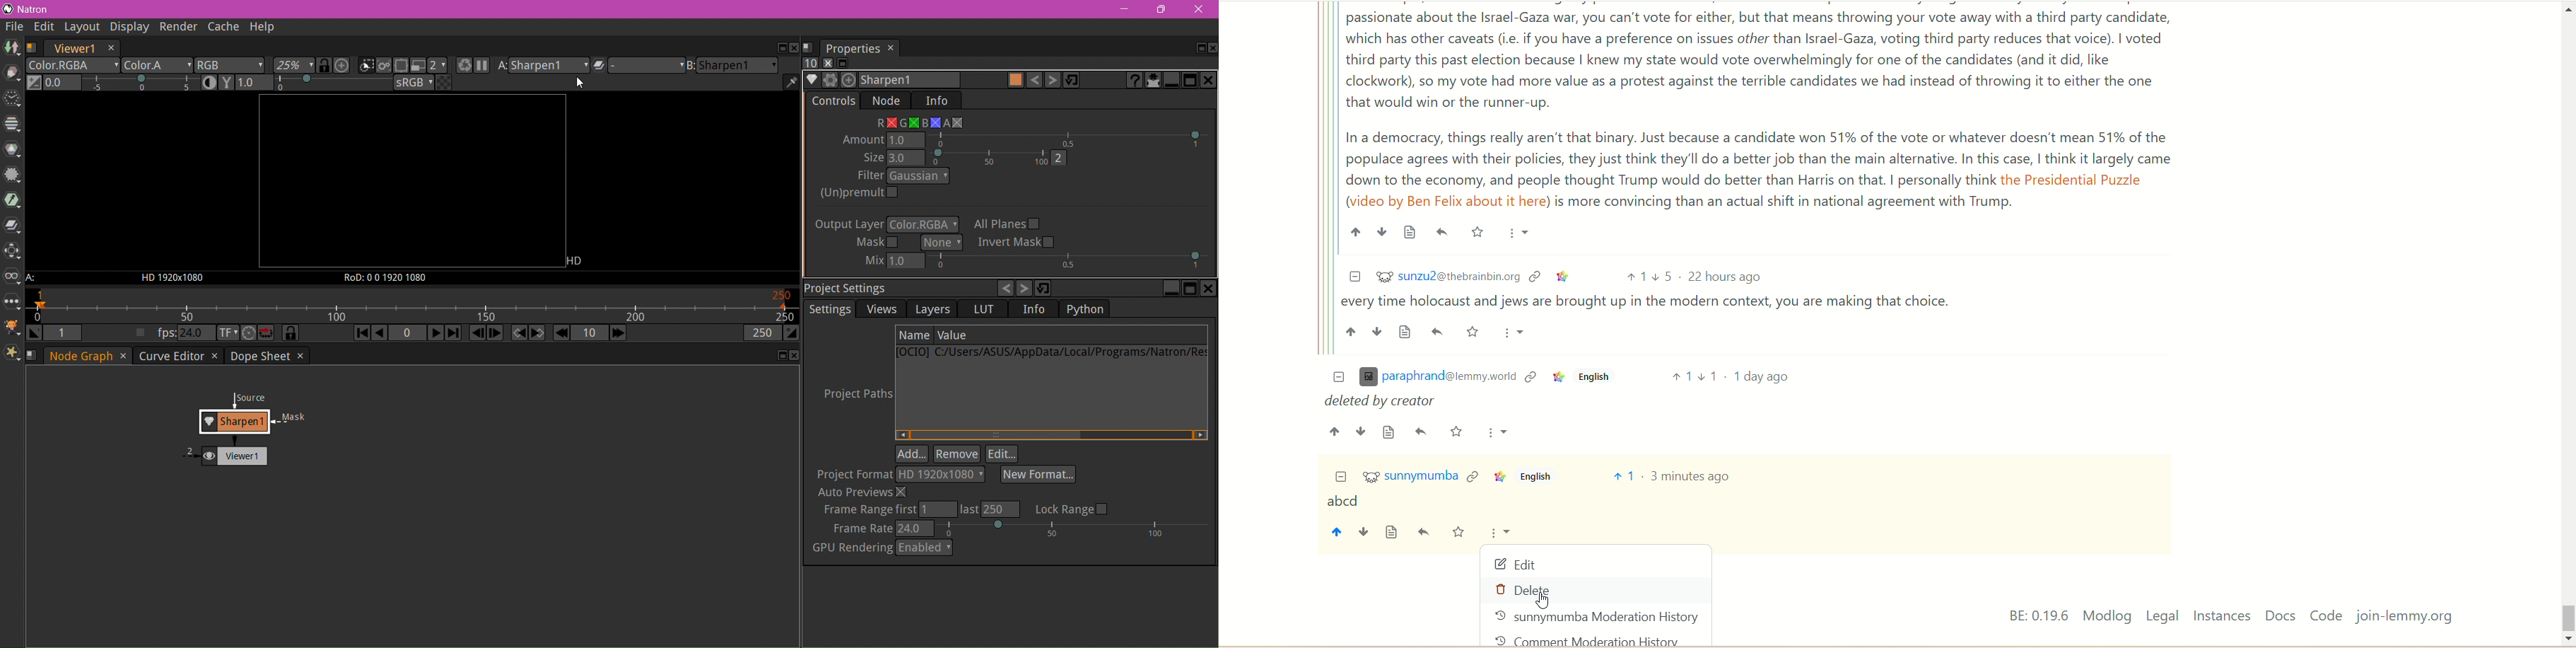  What do you see at coordinates (1383, 402) in the screenshot?
I see `deleted by creator` at bounding box center [1383, 402].